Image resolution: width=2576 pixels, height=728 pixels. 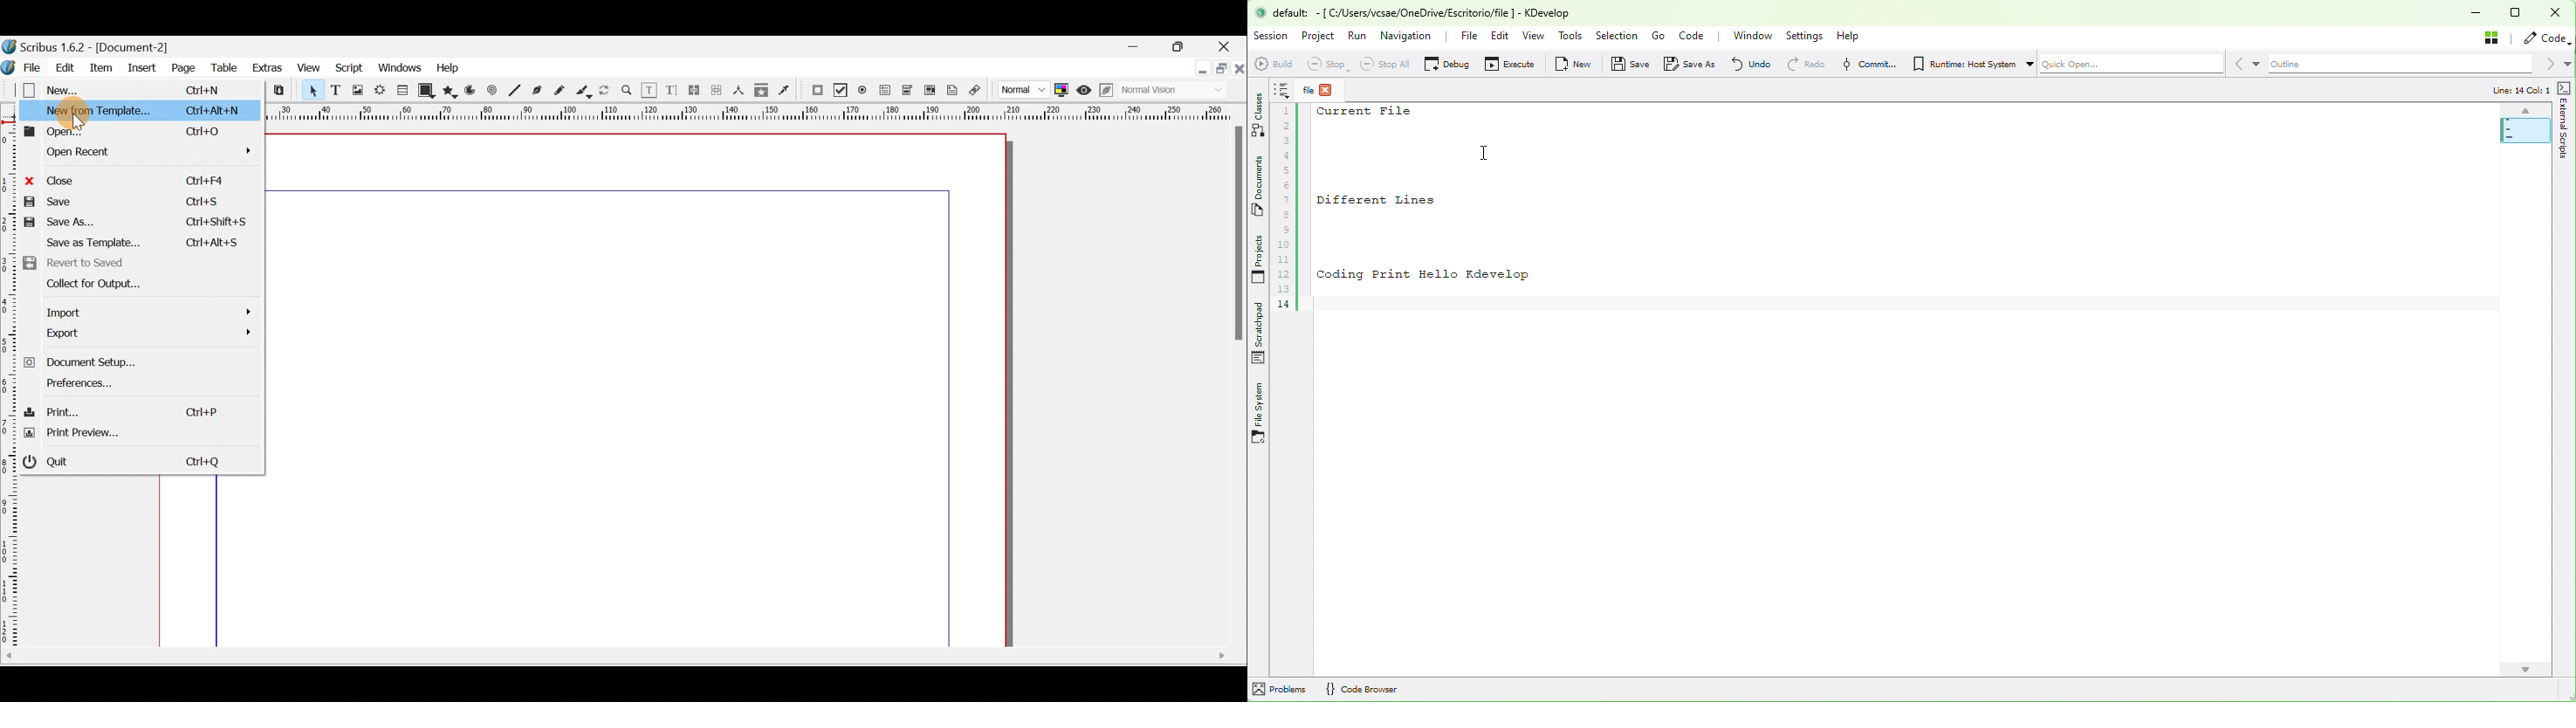 I want to click on Paste, so click(x=279, y=90).